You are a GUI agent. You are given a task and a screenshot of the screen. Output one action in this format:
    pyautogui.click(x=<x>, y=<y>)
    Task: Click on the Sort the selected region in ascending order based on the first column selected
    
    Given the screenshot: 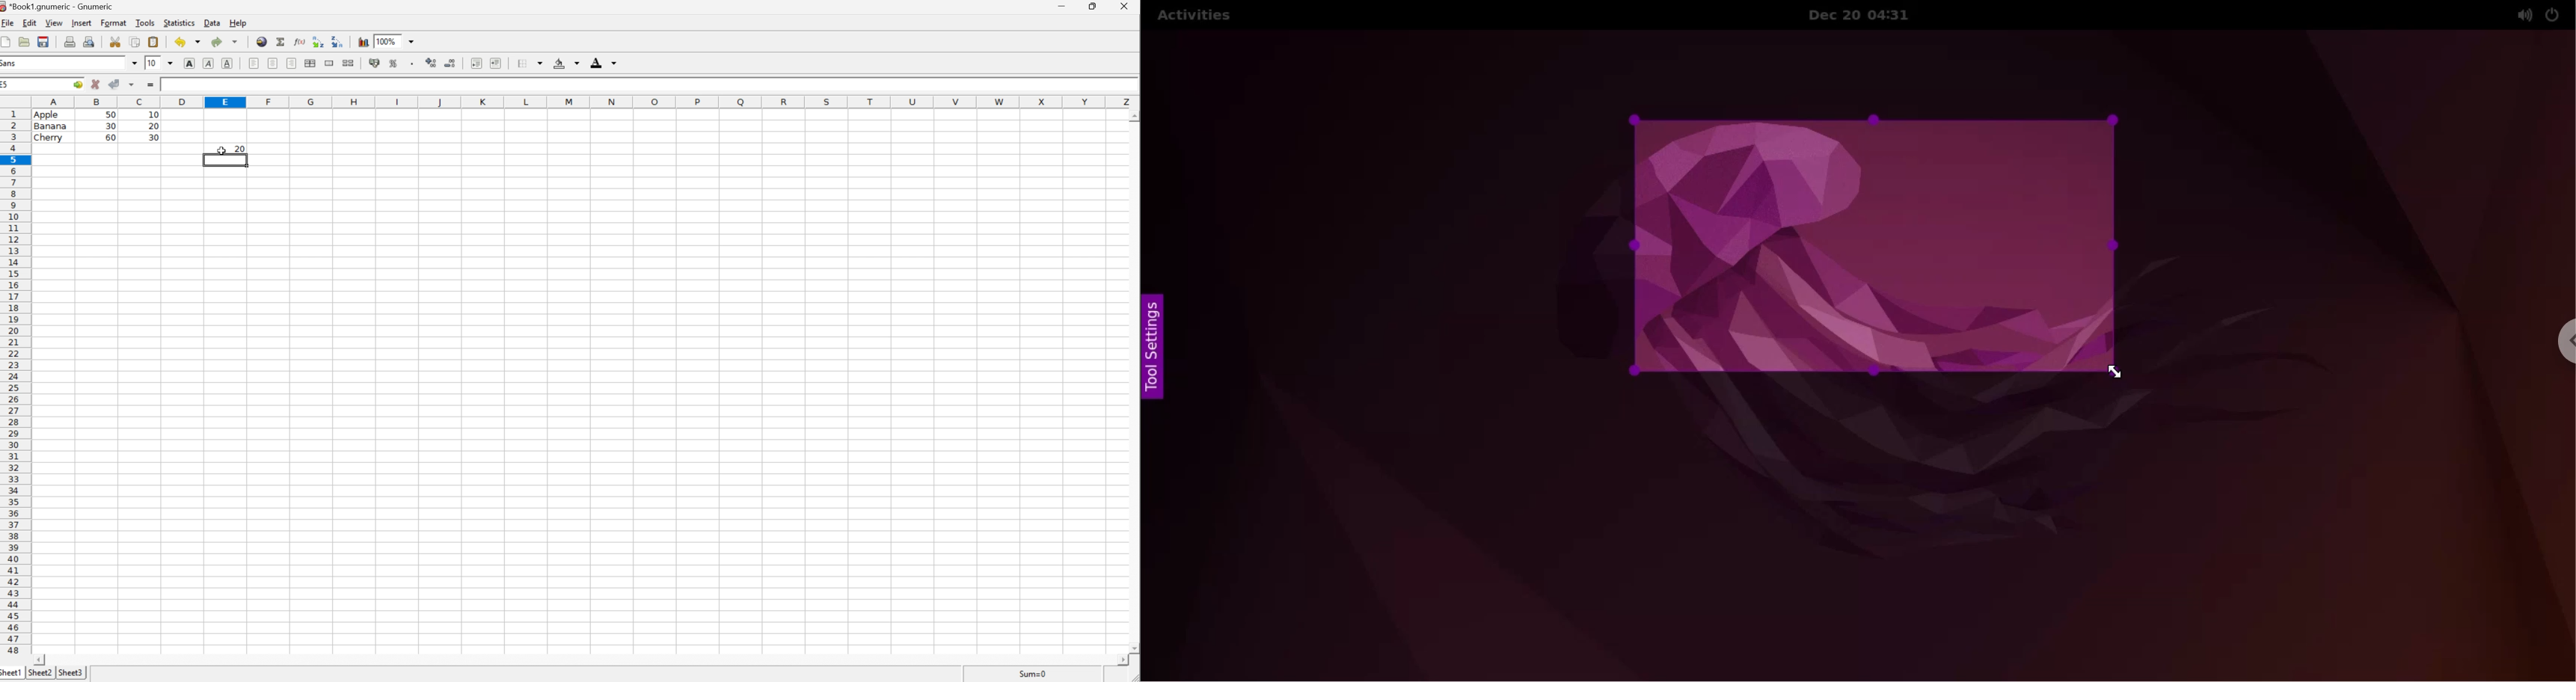 What is the action you would take?
    pyautogui.click(x=319, y=42)
    